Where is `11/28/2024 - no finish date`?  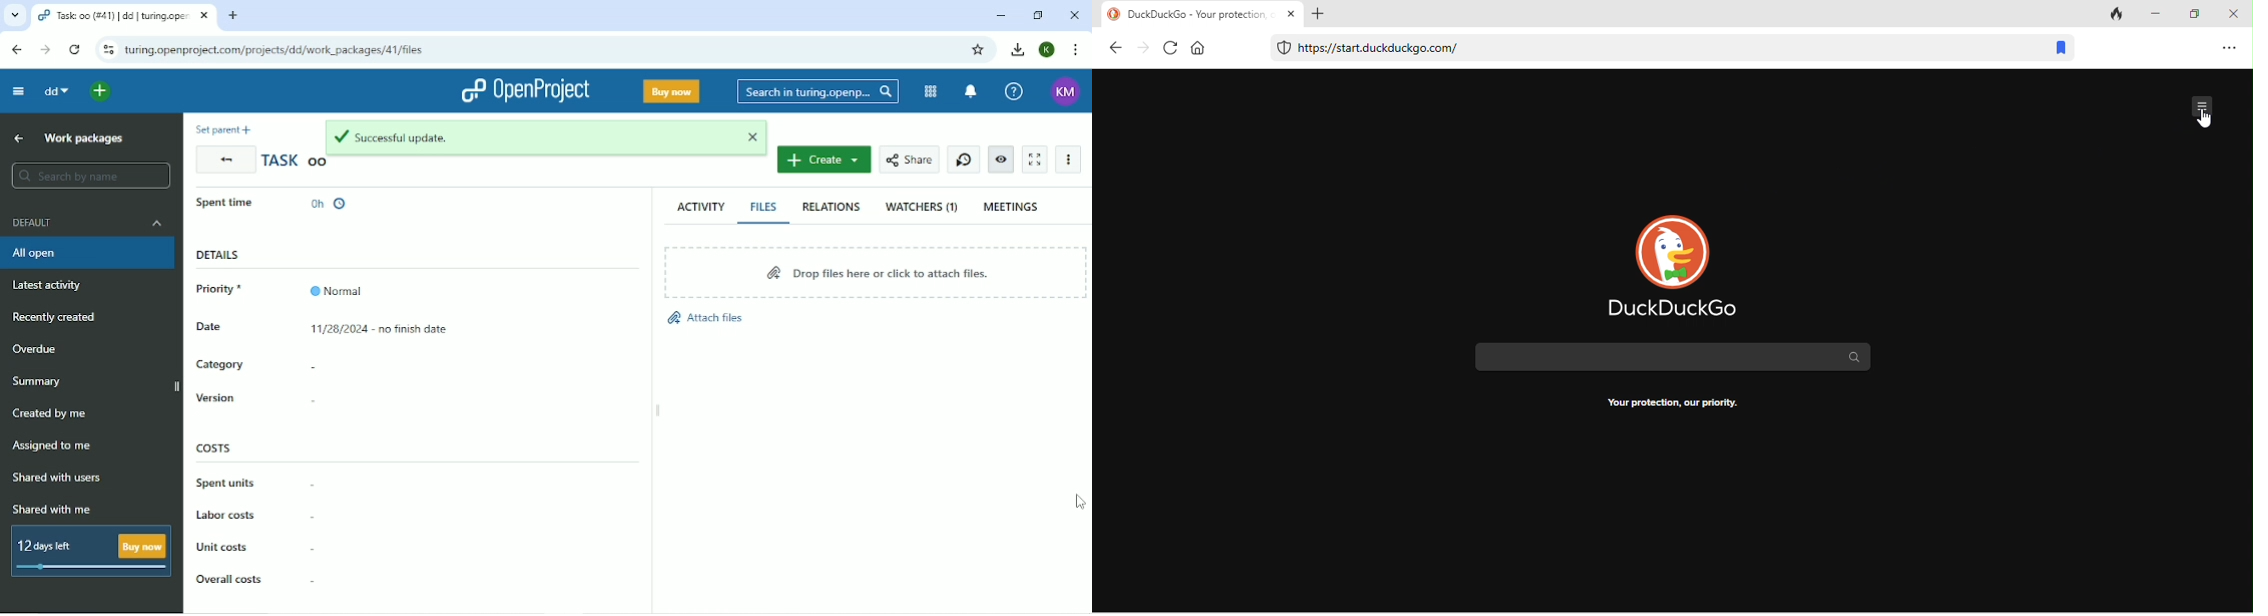
11/28/2024 - no finish date is located at coordinates (388, 330).